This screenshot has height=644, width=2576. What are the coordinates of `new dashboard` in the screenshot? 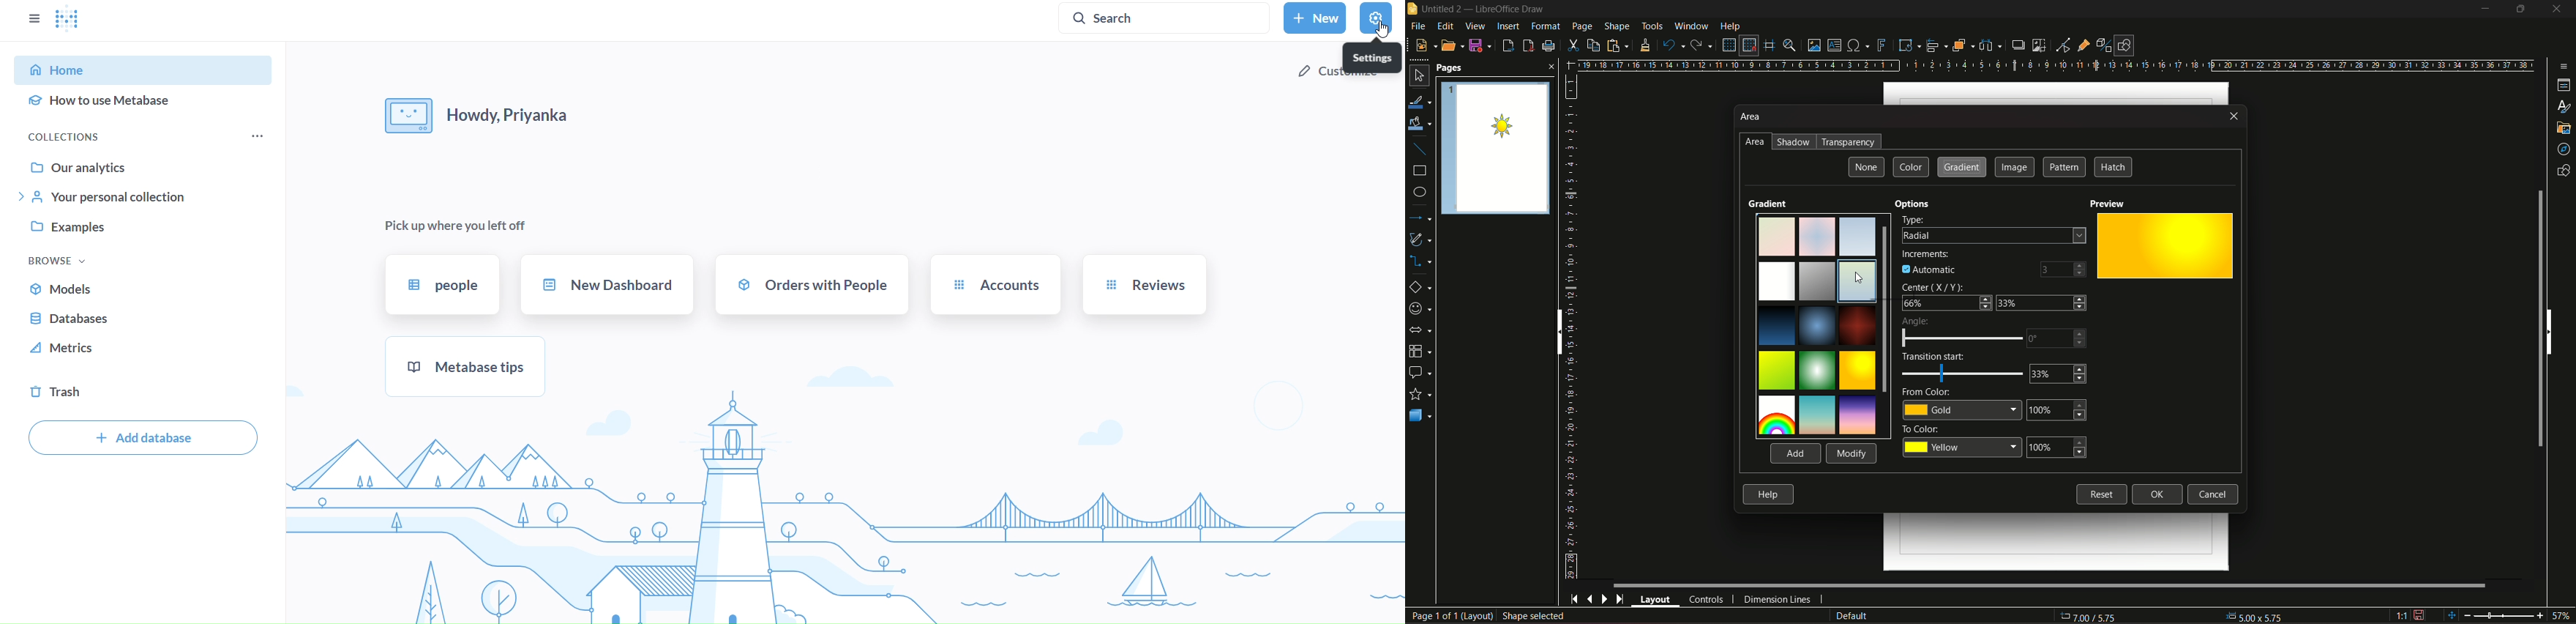 It's located at (607, 283).